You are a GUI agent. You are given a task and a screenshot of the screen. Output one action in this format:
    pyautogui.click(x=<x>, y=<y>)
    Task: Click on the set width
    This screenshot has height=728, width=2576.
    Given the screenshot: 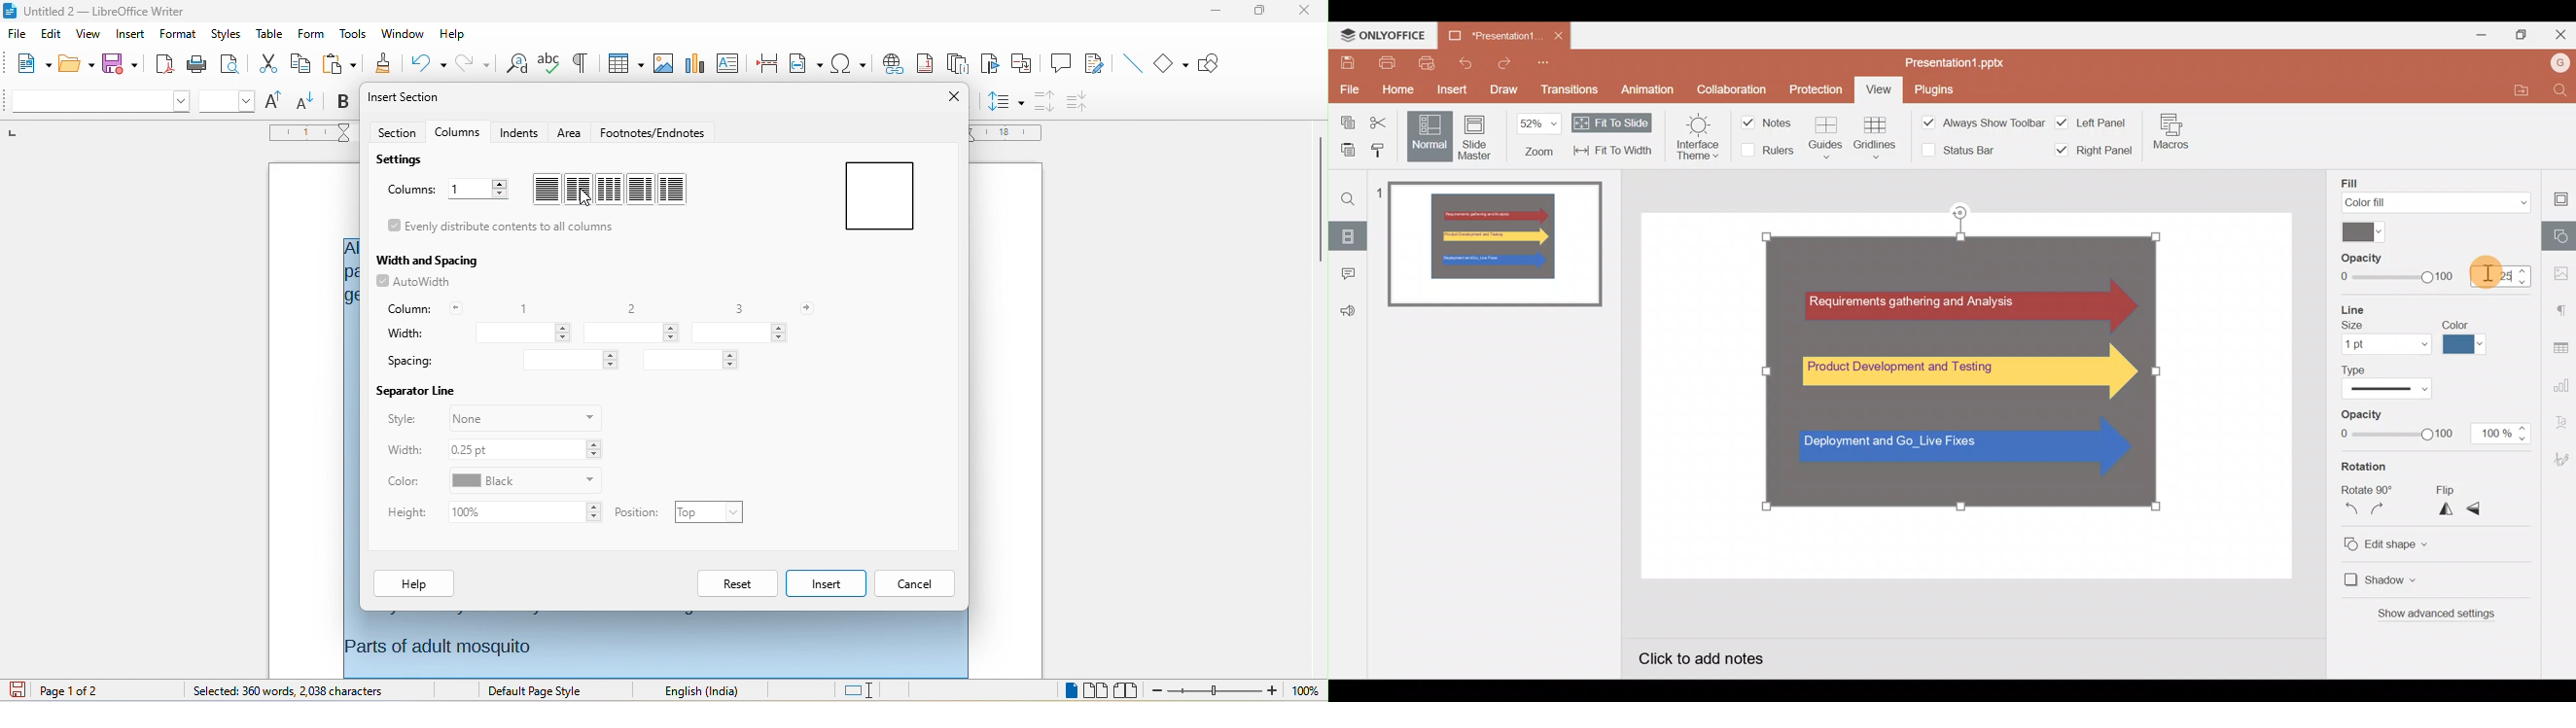 What is the action you would take?
    pyautogui.click(x=523, y=449)
    